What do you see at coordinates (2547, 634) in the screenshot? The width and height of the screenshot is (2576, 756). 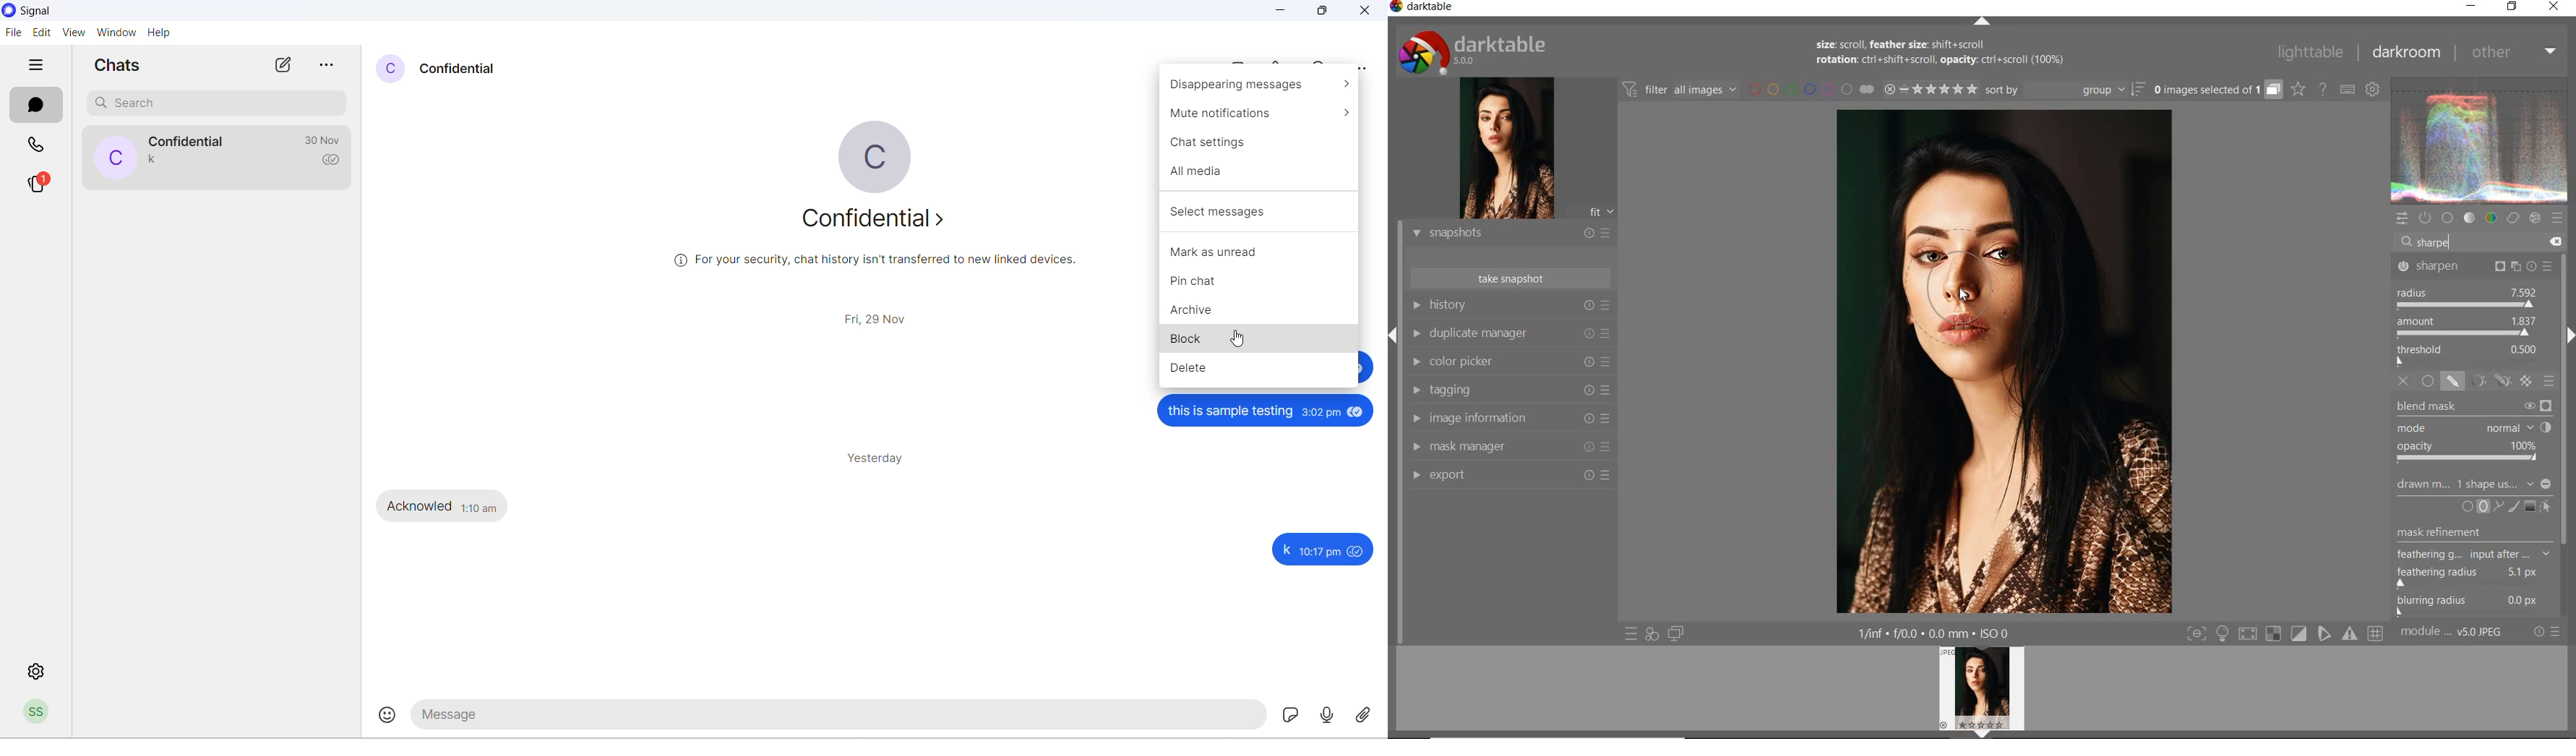 I see `reset or presets & preferences` at bounding box center [2547, 634].